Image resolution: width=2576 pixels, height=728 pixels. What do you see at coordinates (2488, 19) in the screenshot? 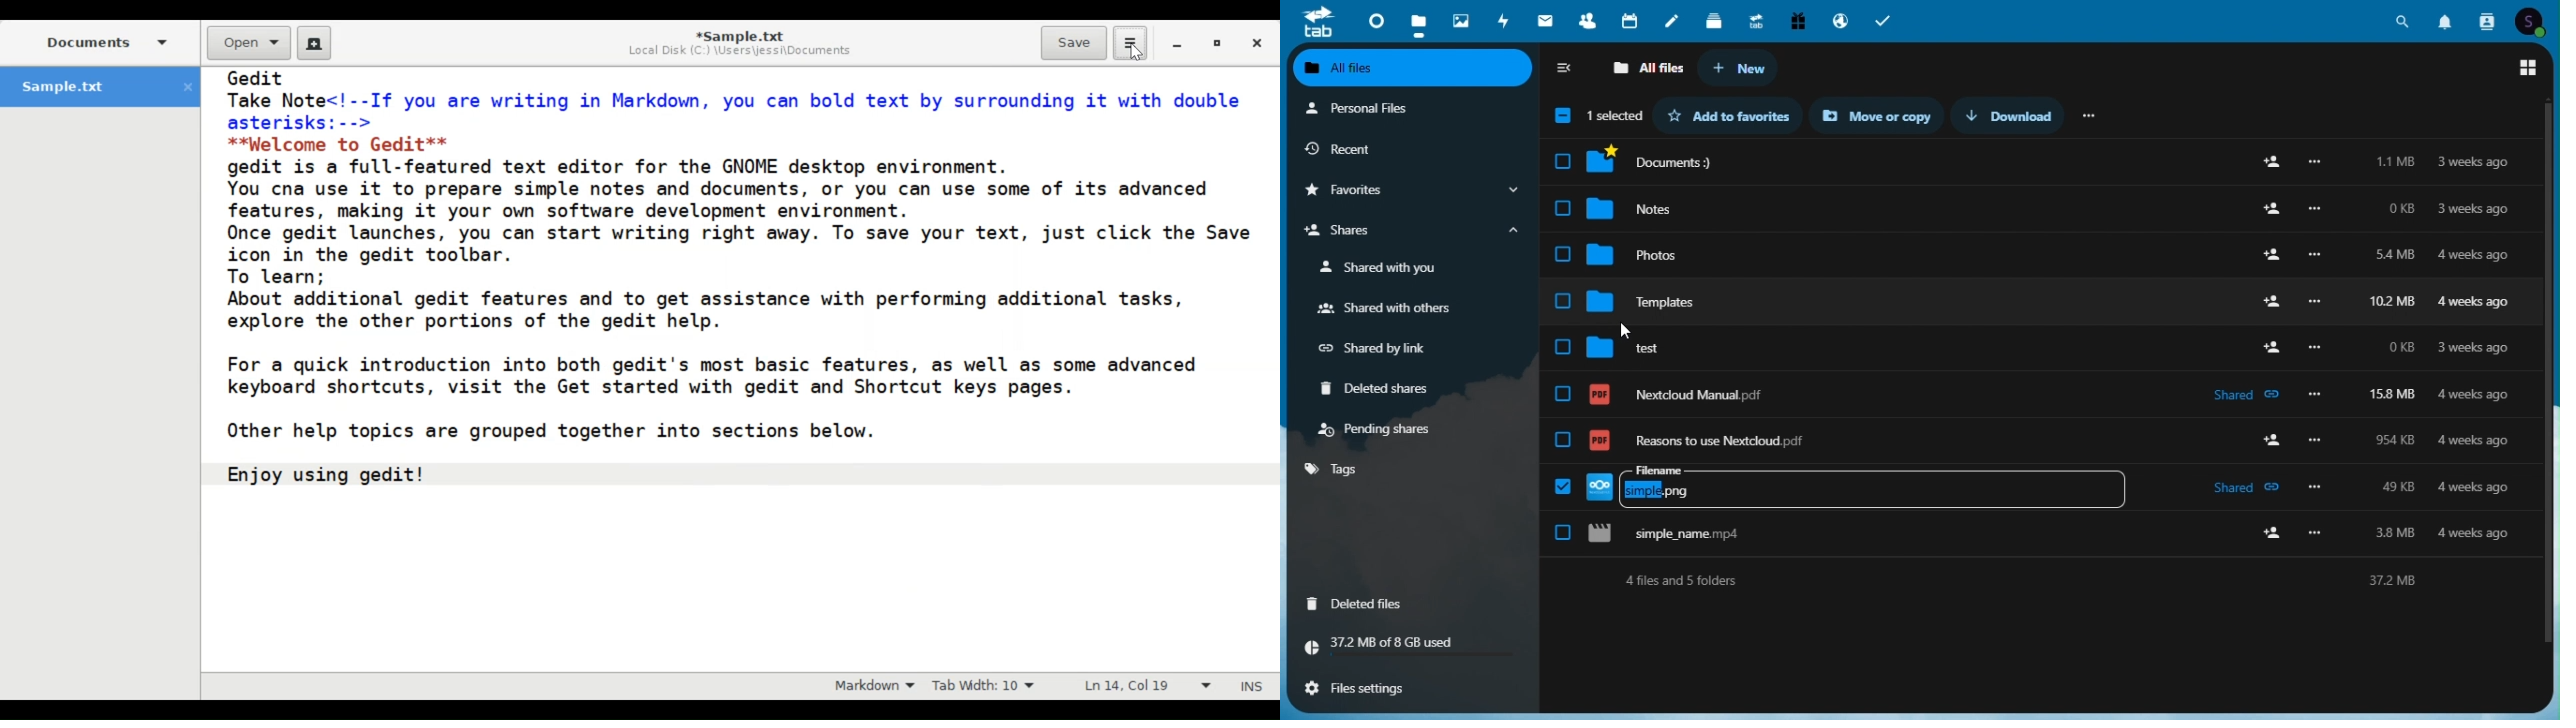
I see `Contacts` at bounding box center [2488, 19].